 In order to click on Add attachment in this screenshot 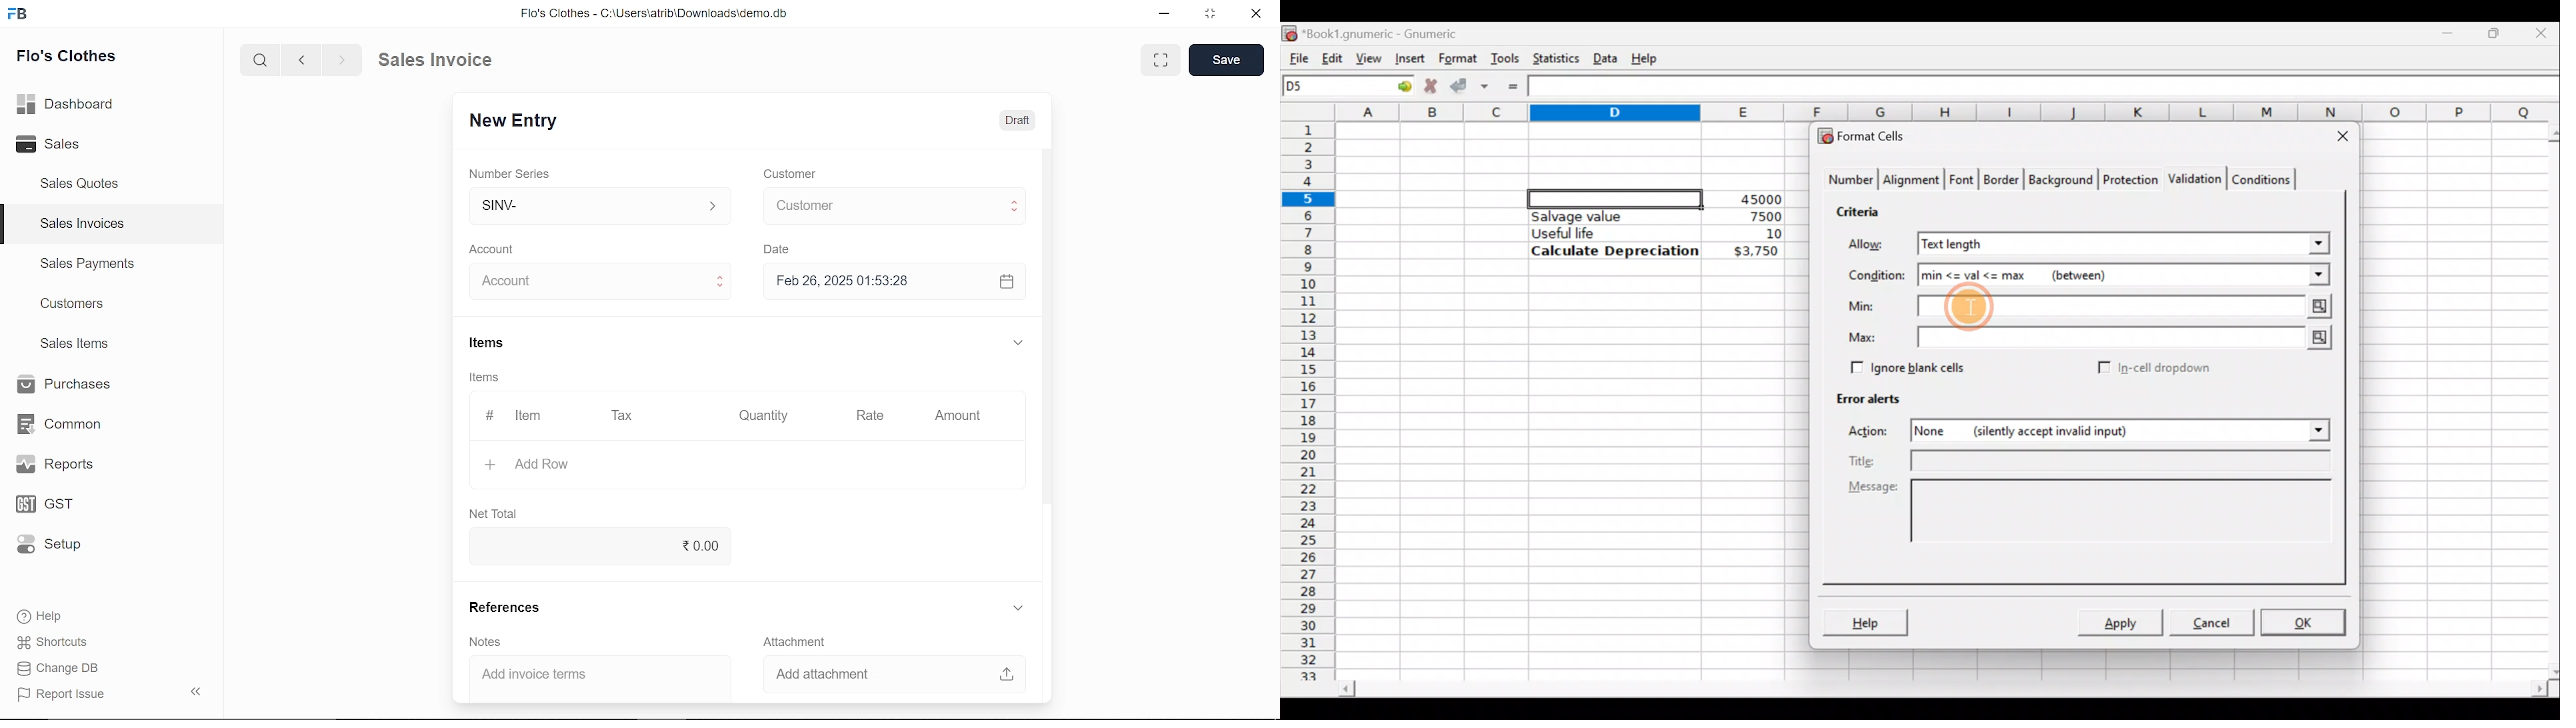, I will do `click(896, 676)`.